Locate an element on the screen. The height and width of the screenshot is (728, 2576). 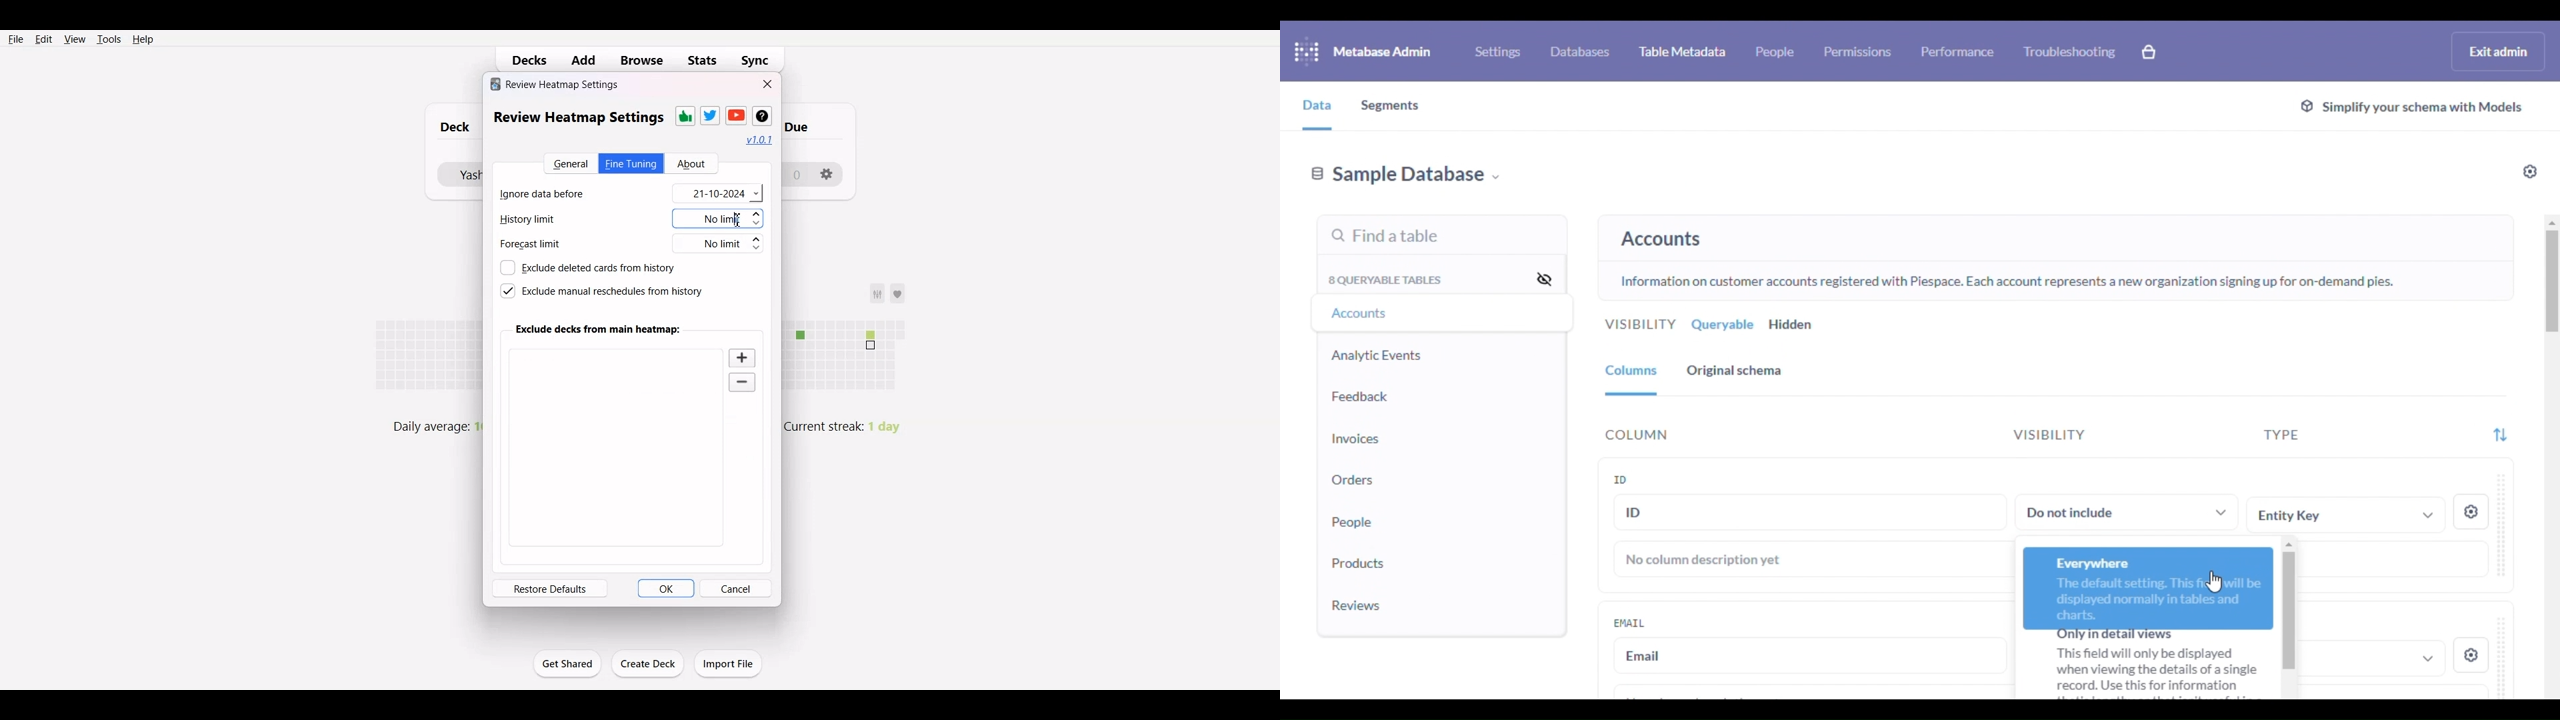
No limit  is located at coordinates (722, 244).